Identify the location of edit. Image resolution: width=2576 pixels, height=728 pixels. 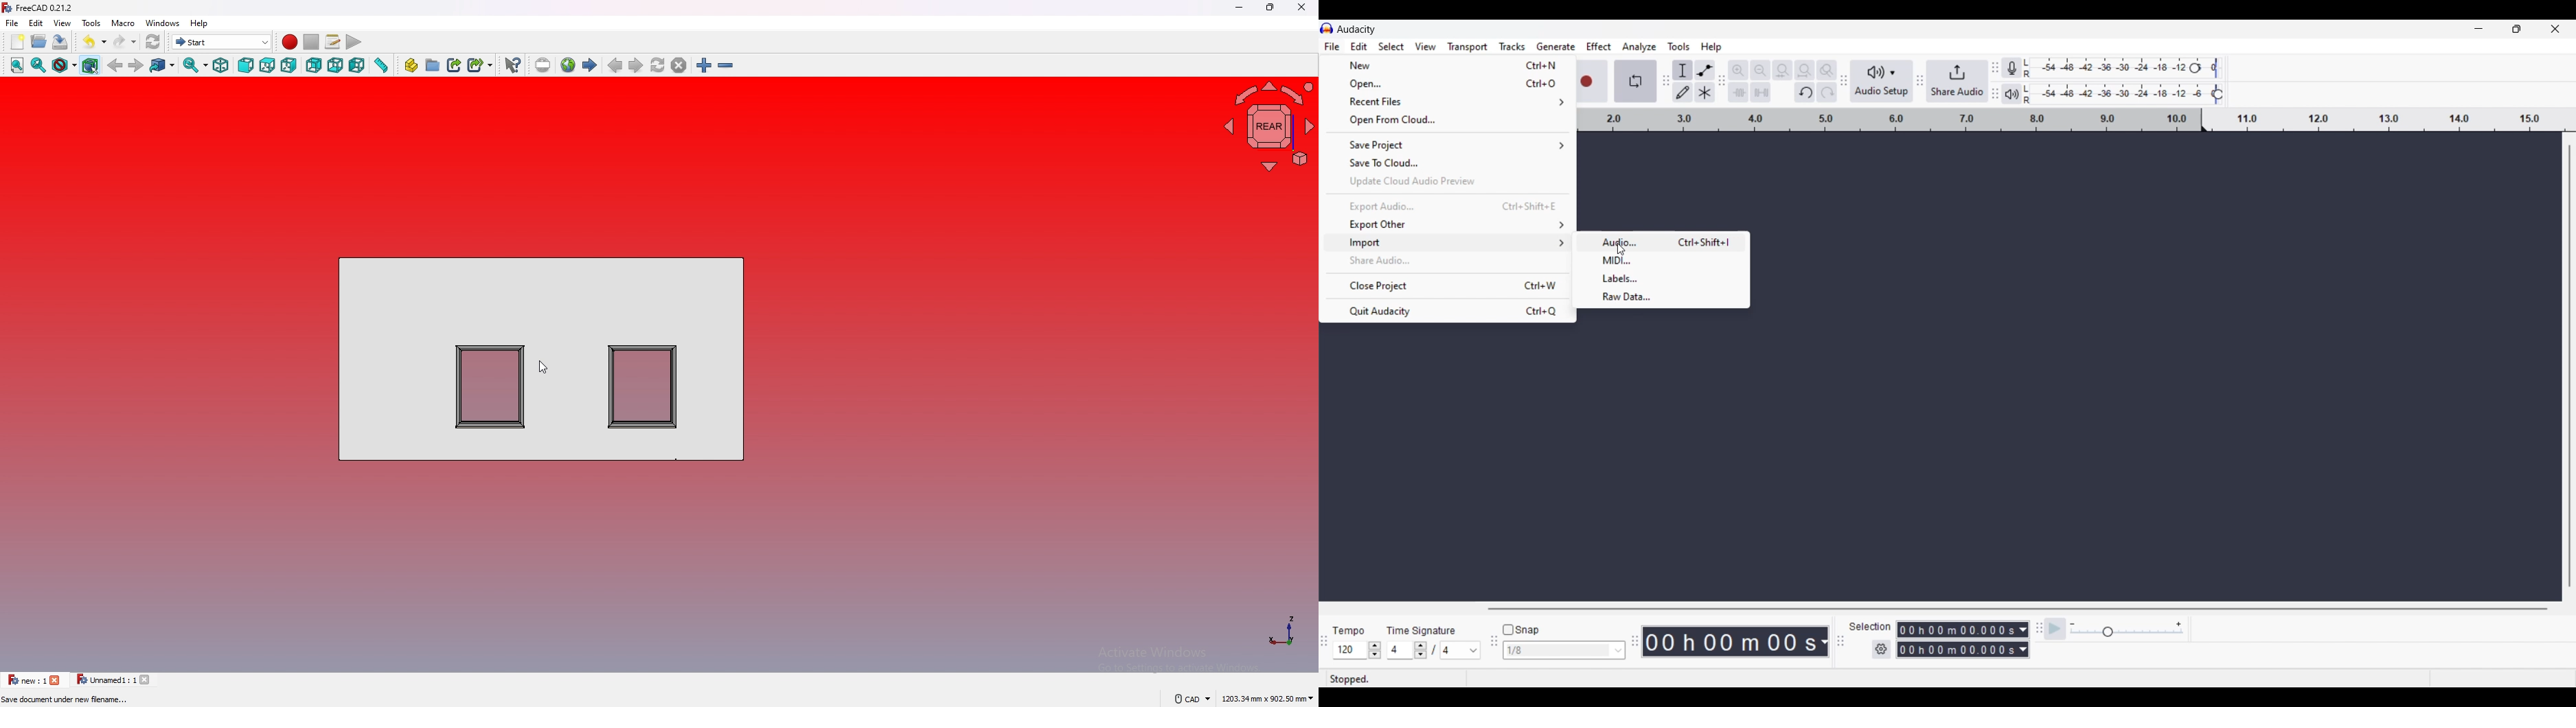
(36, 22).